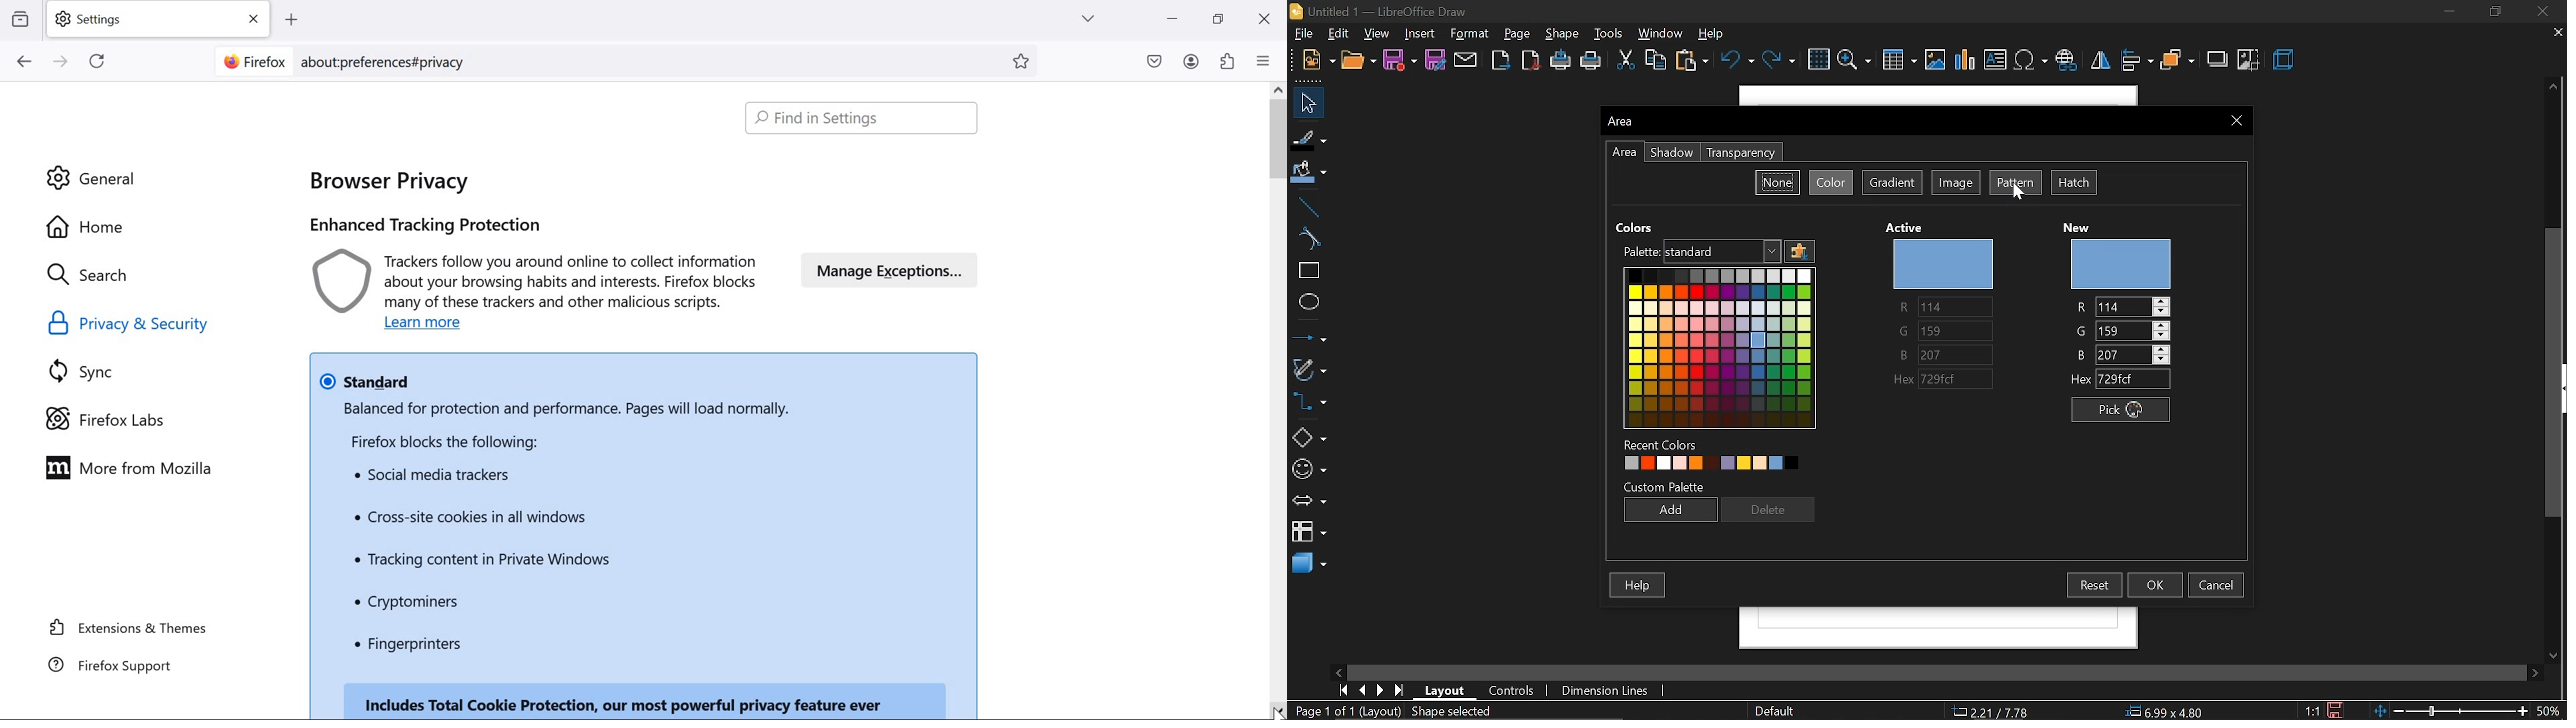  I want to click on lines and arrow, so click(1308, 335).